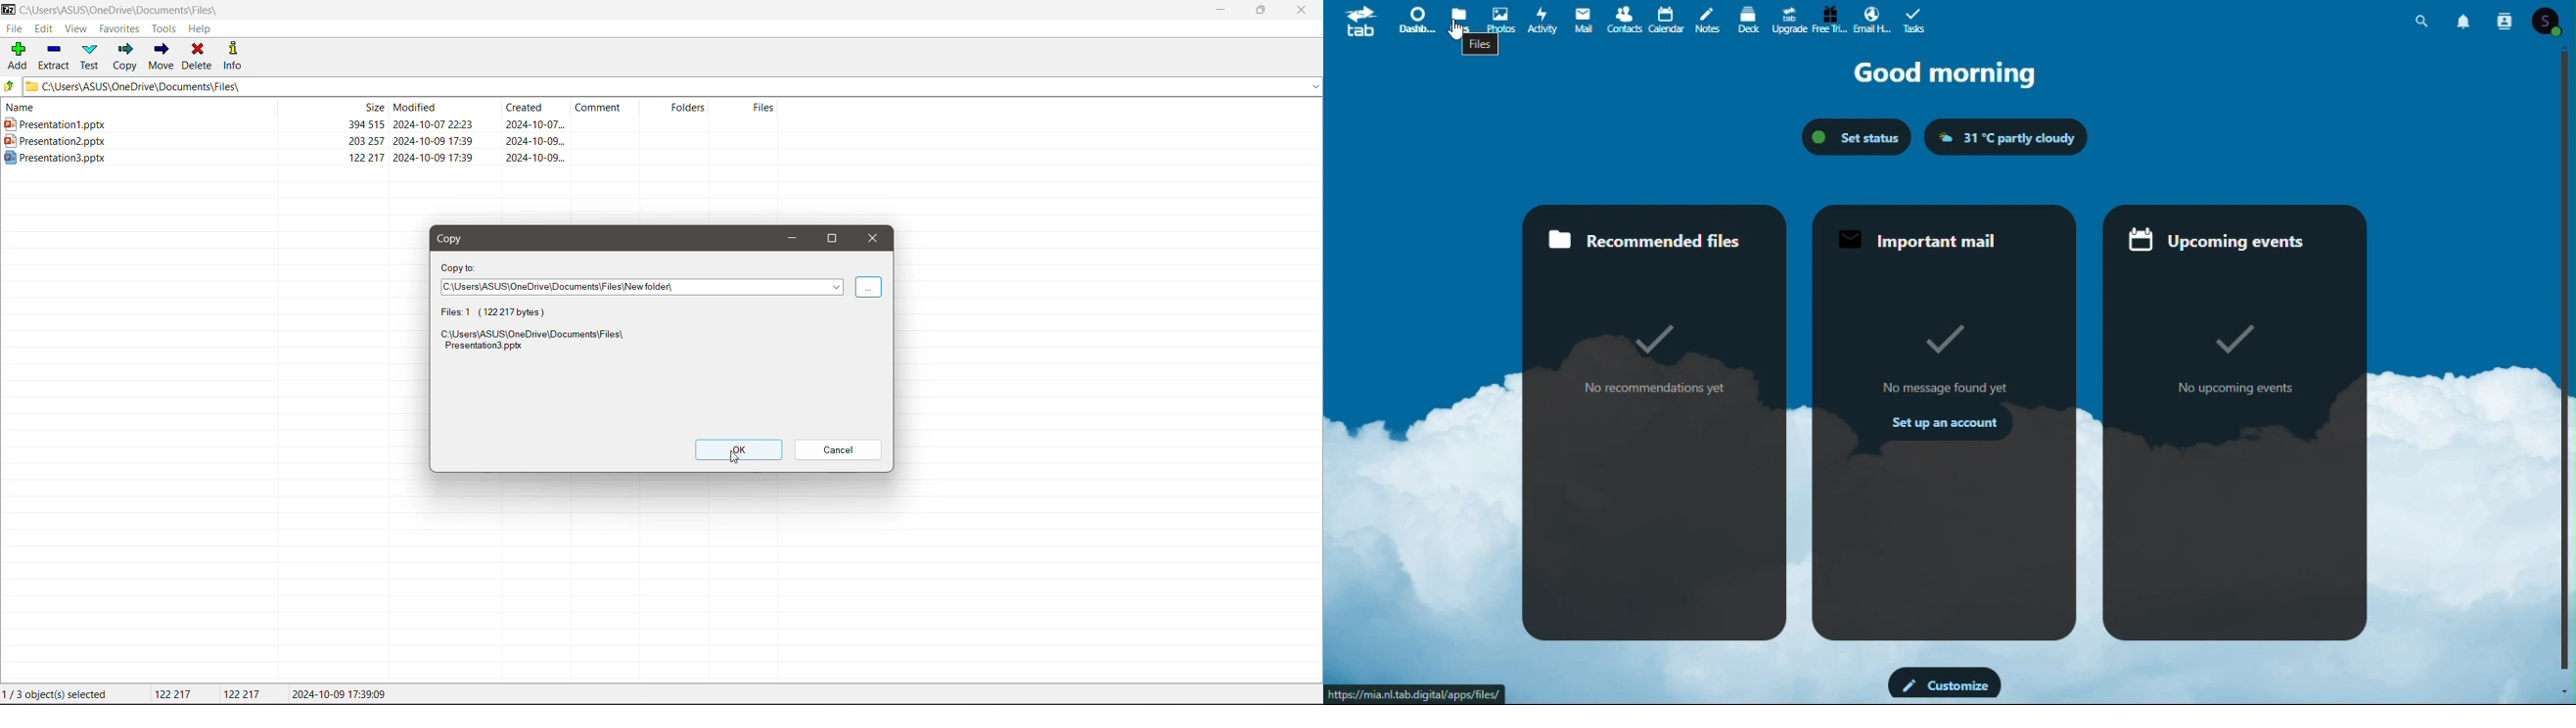  What do you see at coordinates (1498, 17) in the screenshot?
I see `photos` at bounding box center [1498, 17].